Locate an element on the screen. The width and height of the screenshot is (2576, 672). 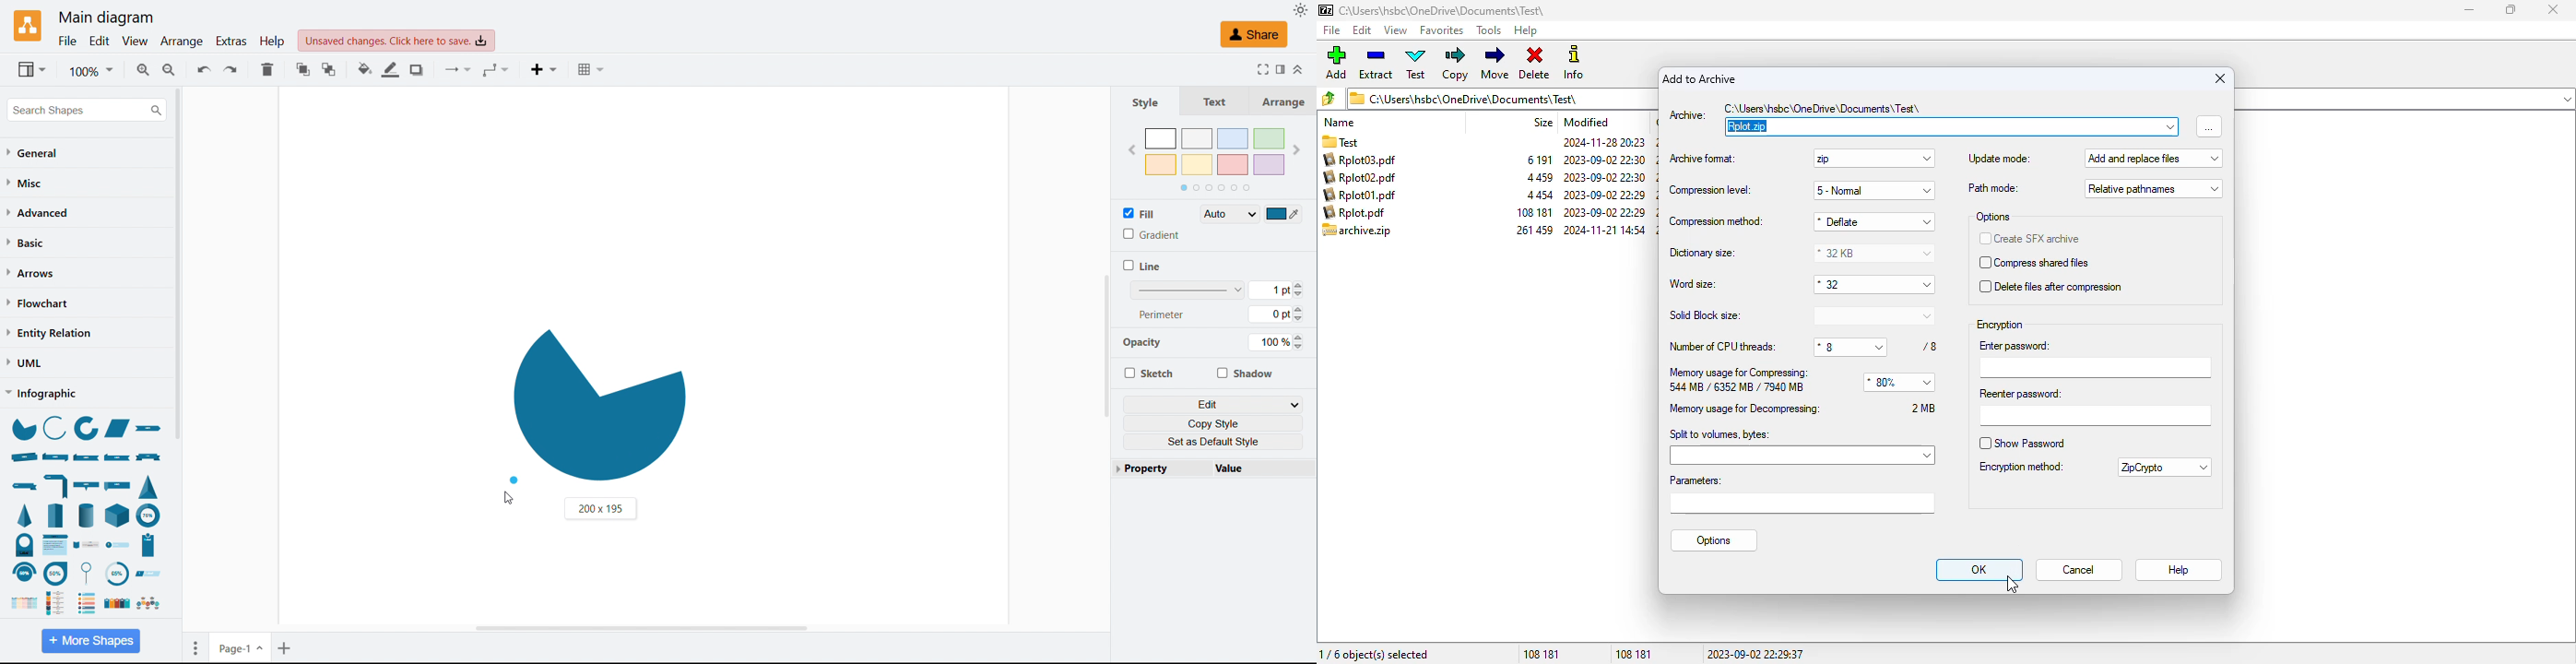
Undo  is located at coordinates (204, 69).